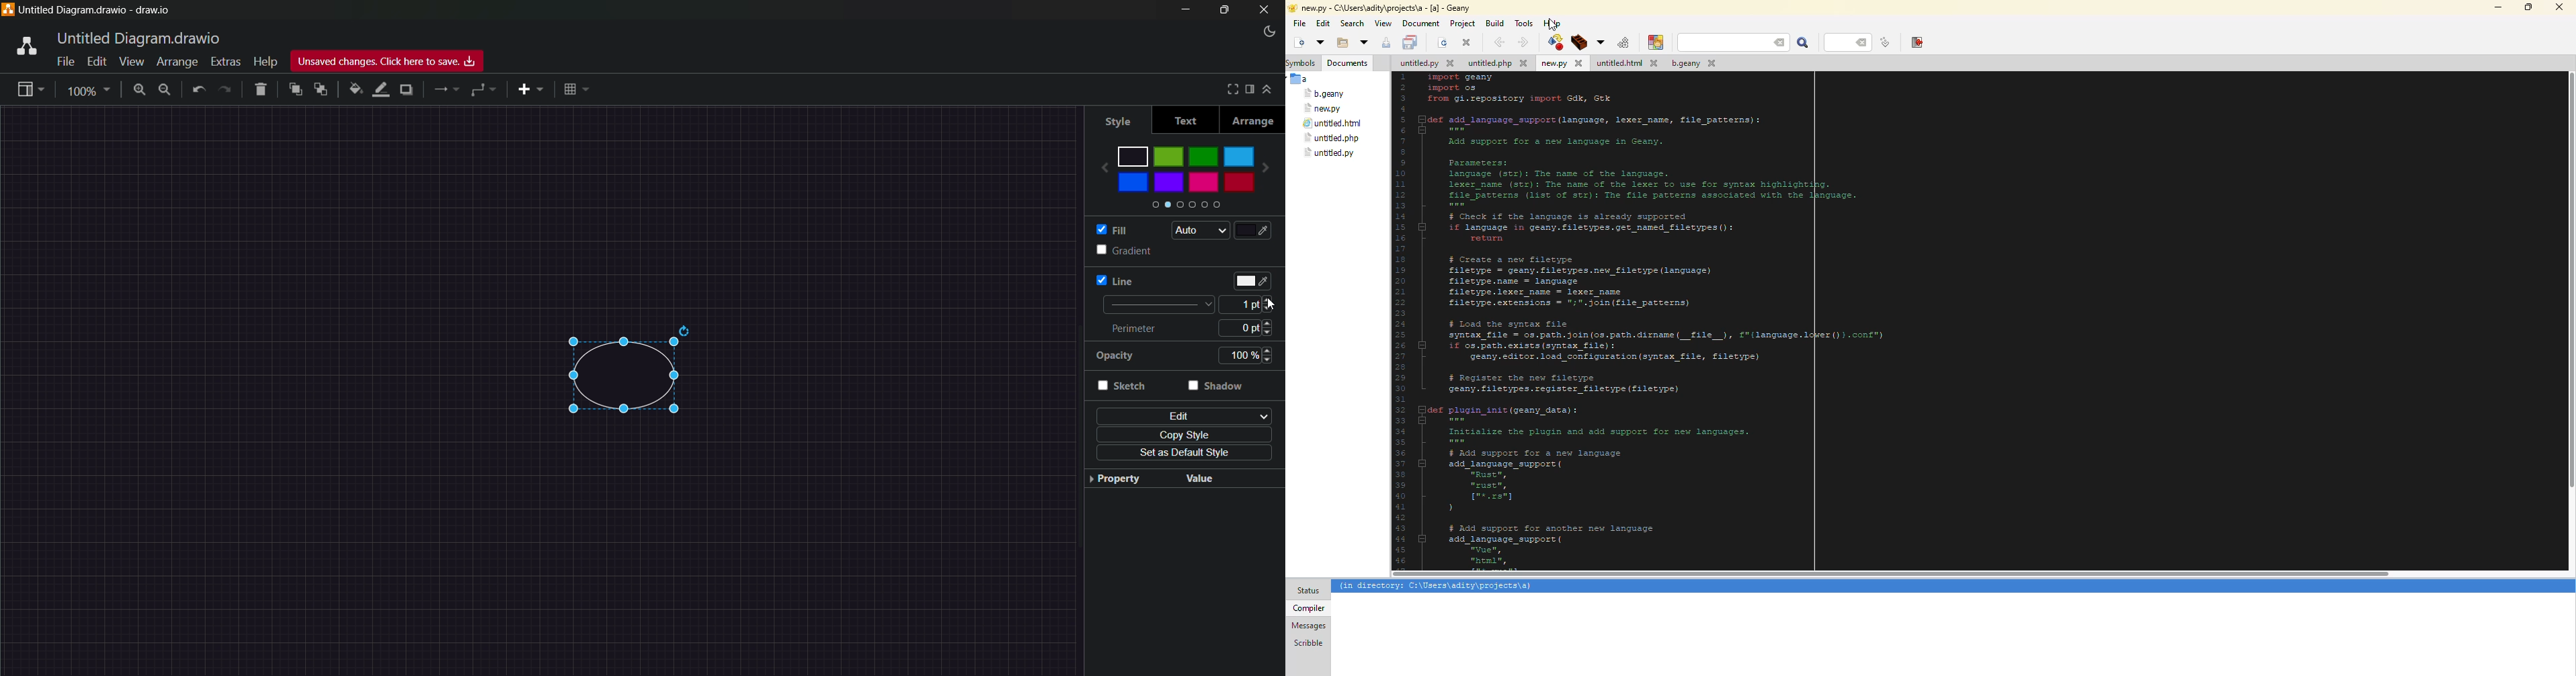  Describe the element at coordinates (1183, 454) in the screenshot. I see `set as default style` at that location.